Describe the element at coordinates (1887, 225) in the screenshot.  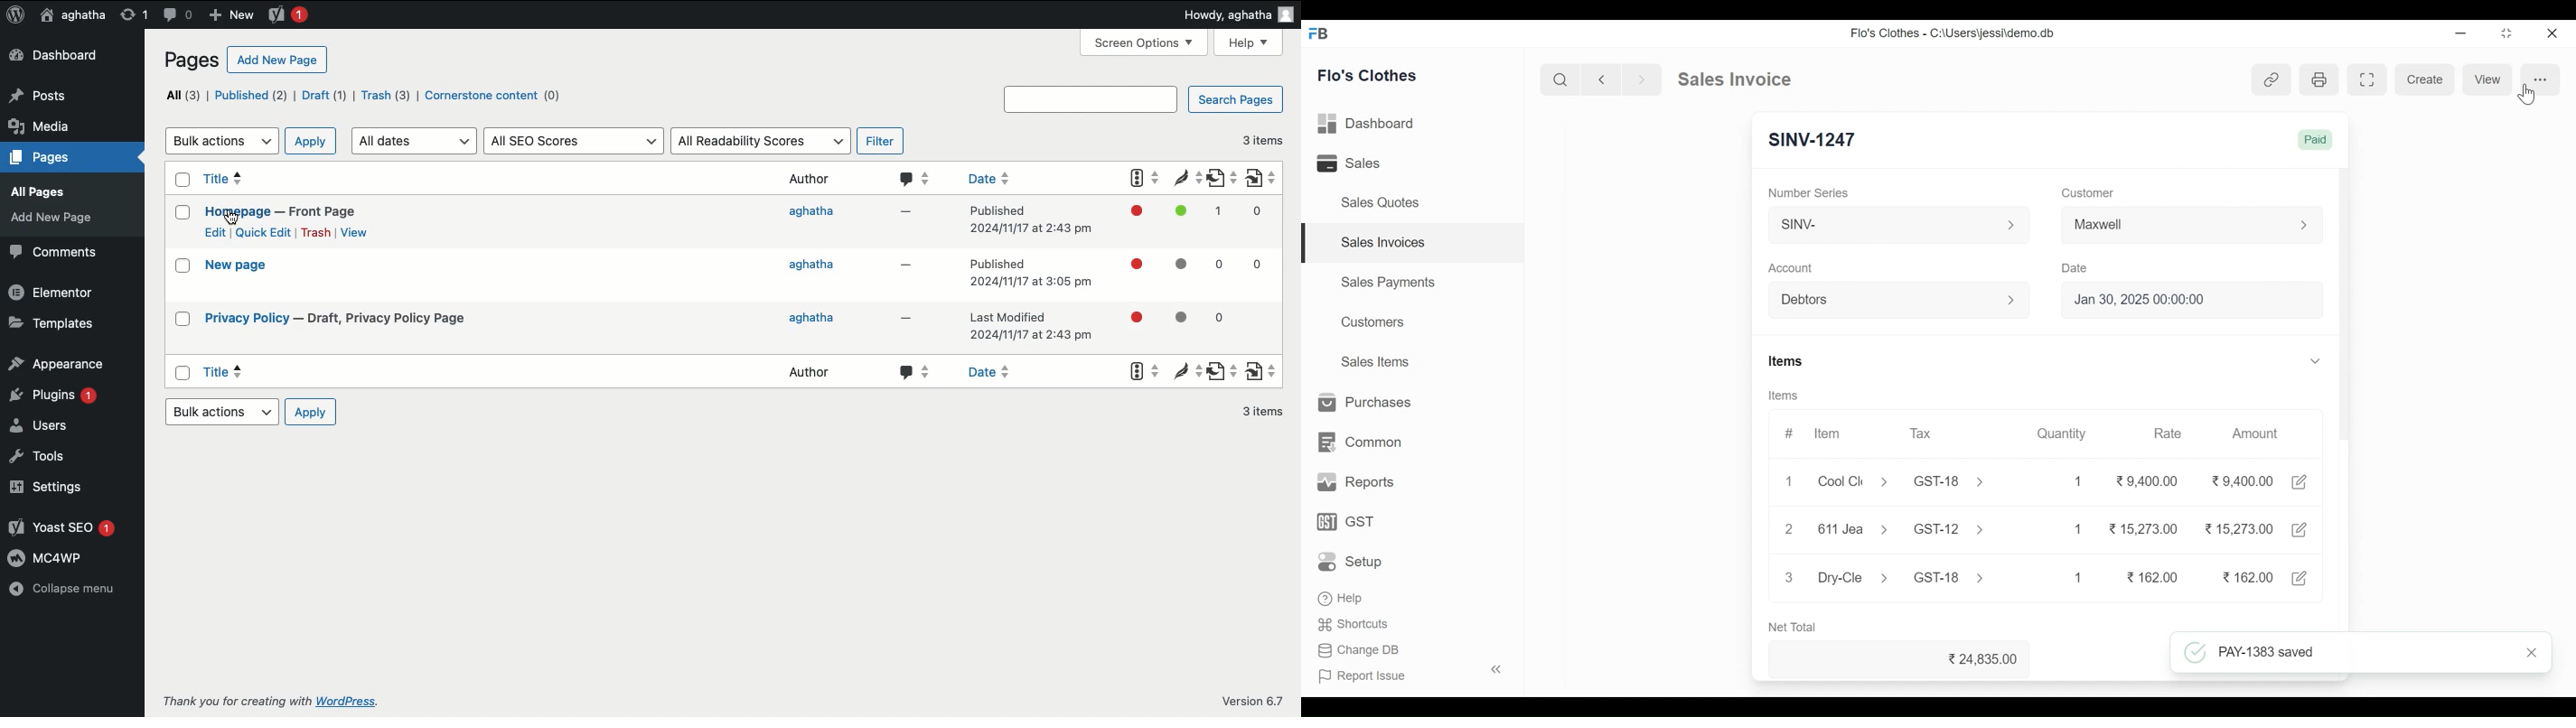
I see `SINV-` at that location.